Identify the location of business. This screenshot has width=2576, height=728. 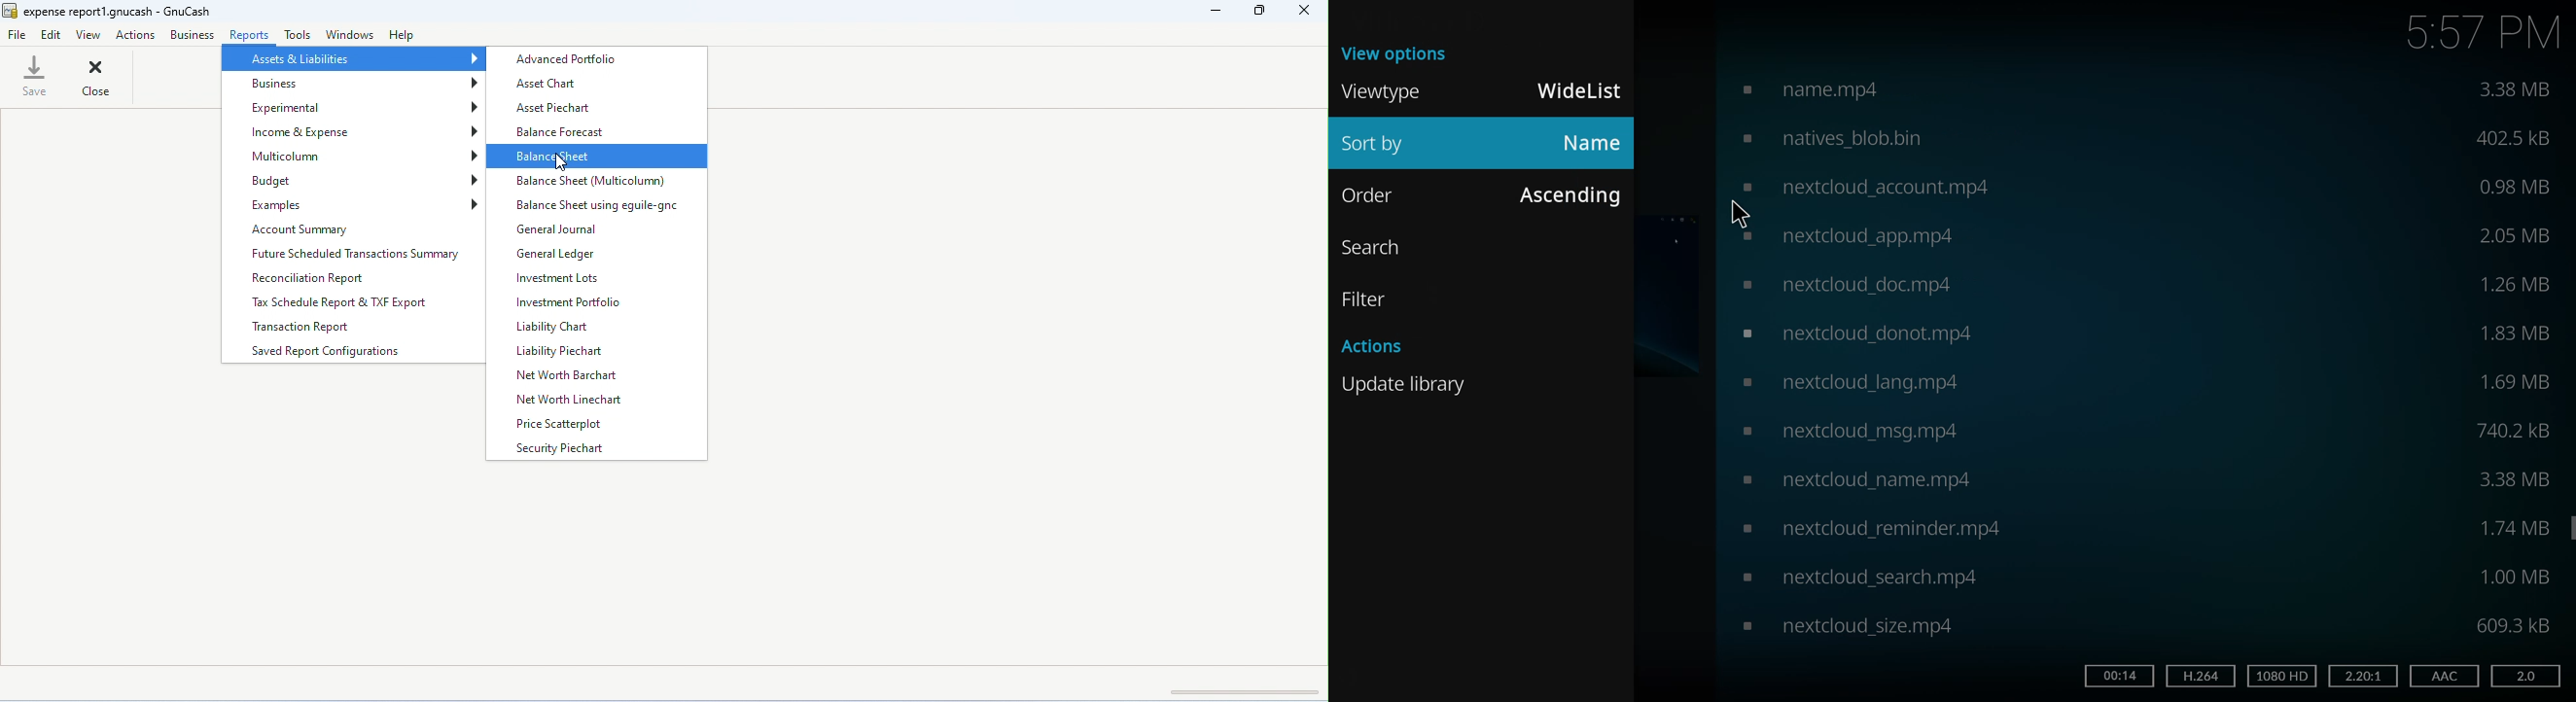
(192, 34).